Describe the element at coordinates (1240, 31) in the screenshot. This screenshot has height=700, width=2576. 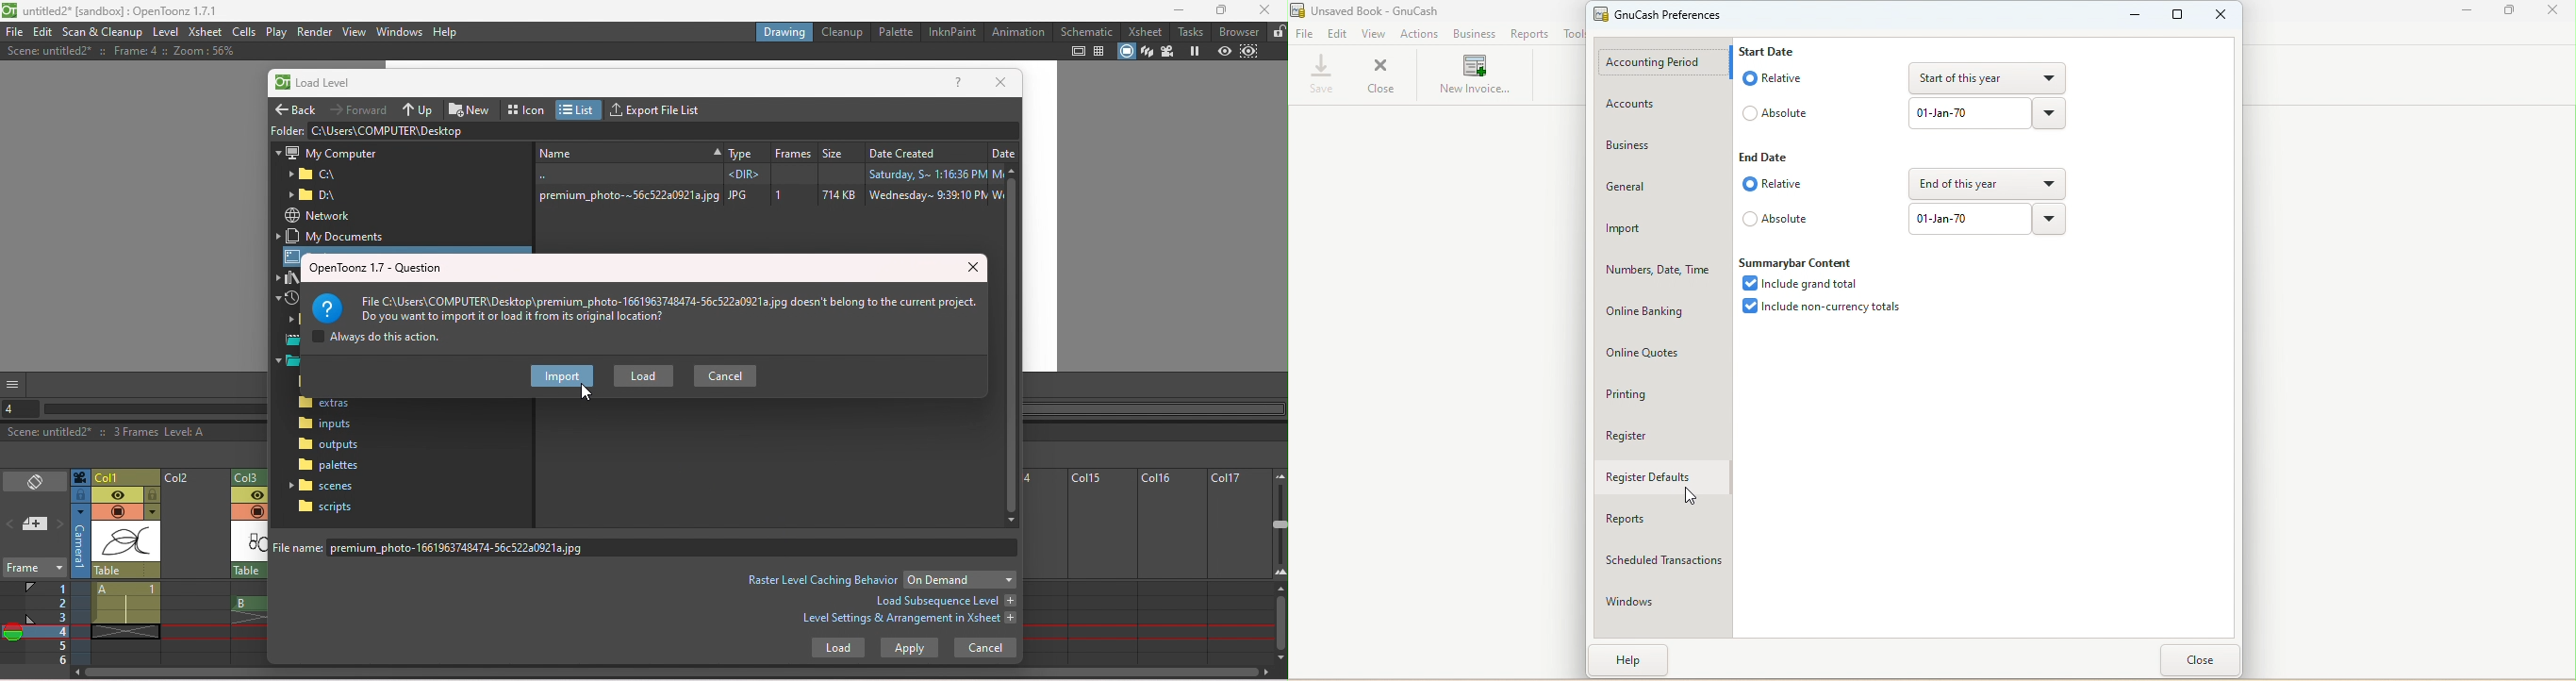
I see `Browser` at that location.